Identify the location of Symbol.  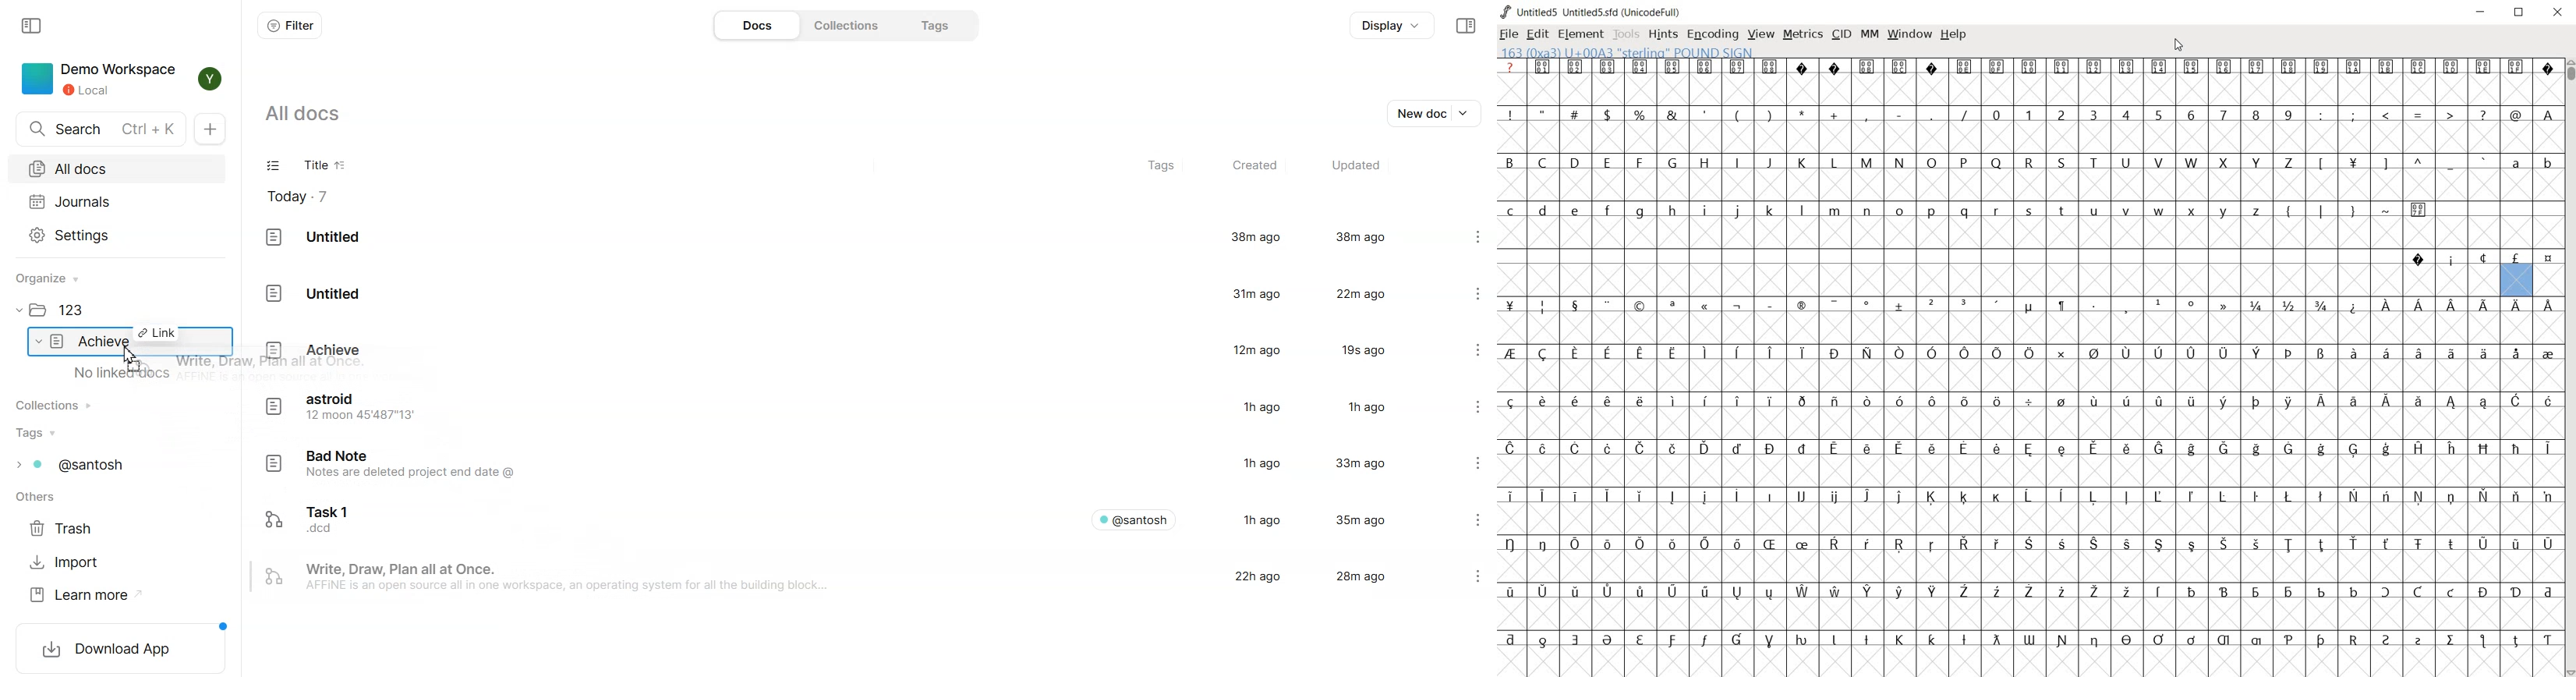
(2224, 403).